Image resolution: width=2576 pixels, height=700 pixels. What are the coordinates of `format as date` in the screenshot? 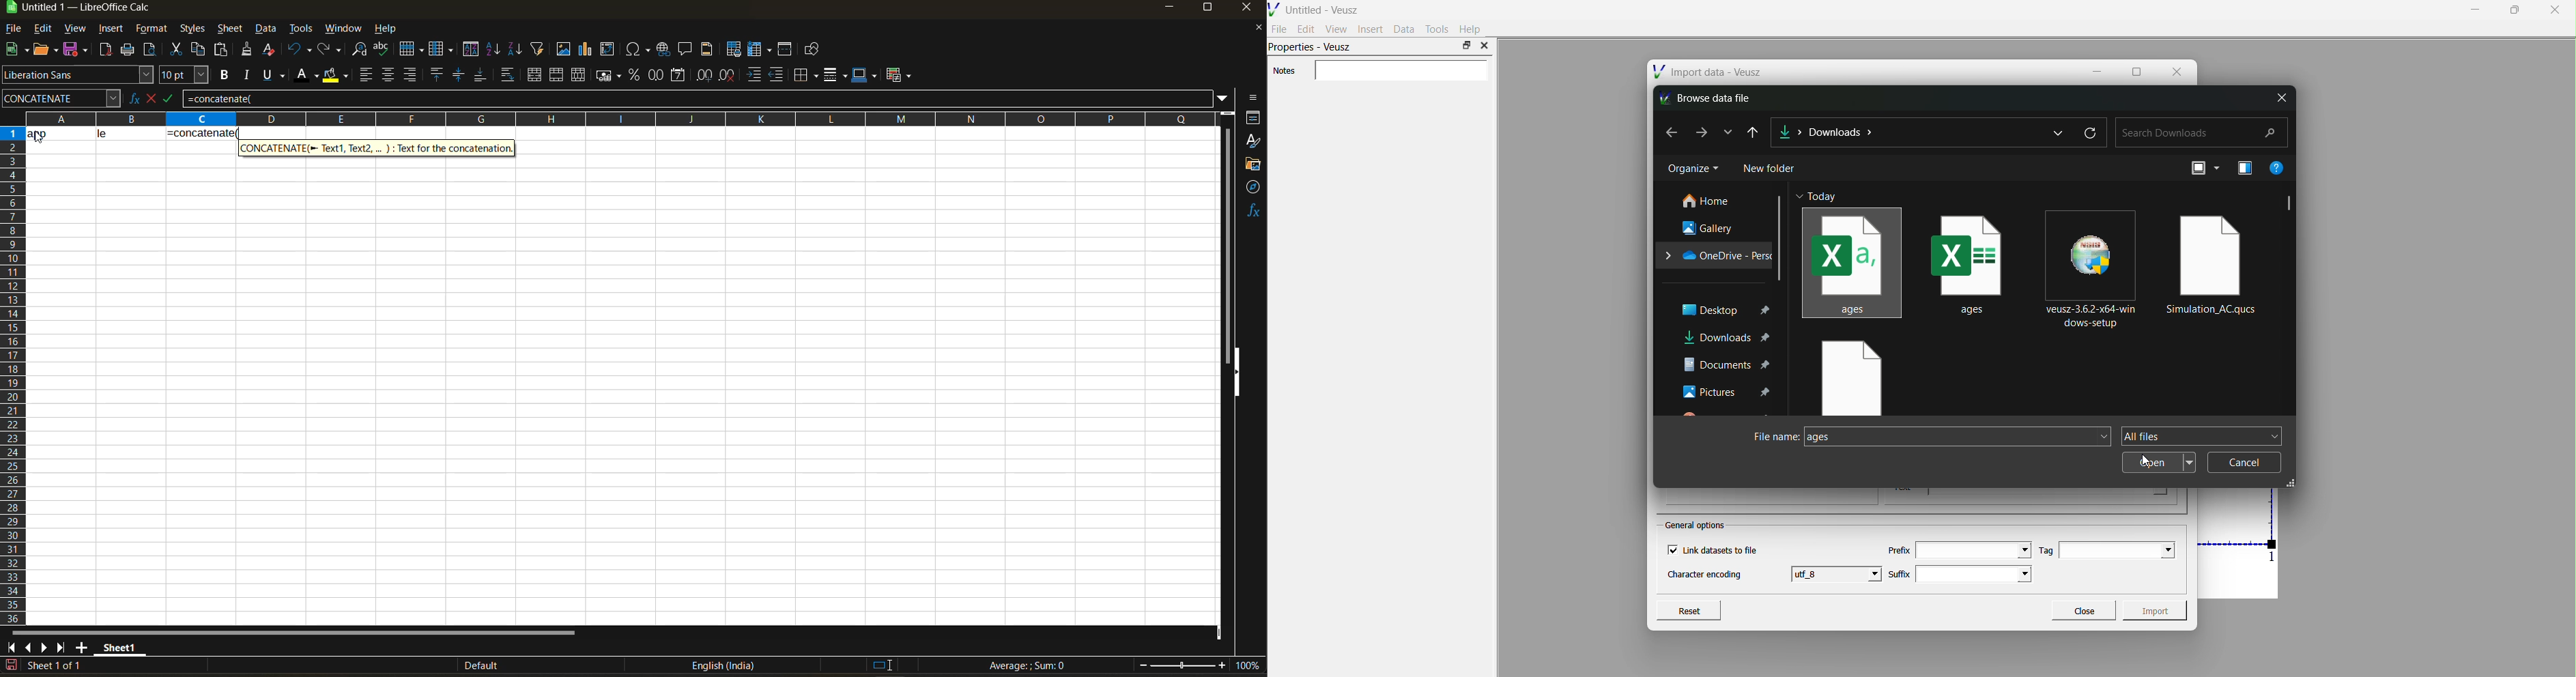 It's located at (681, 76).